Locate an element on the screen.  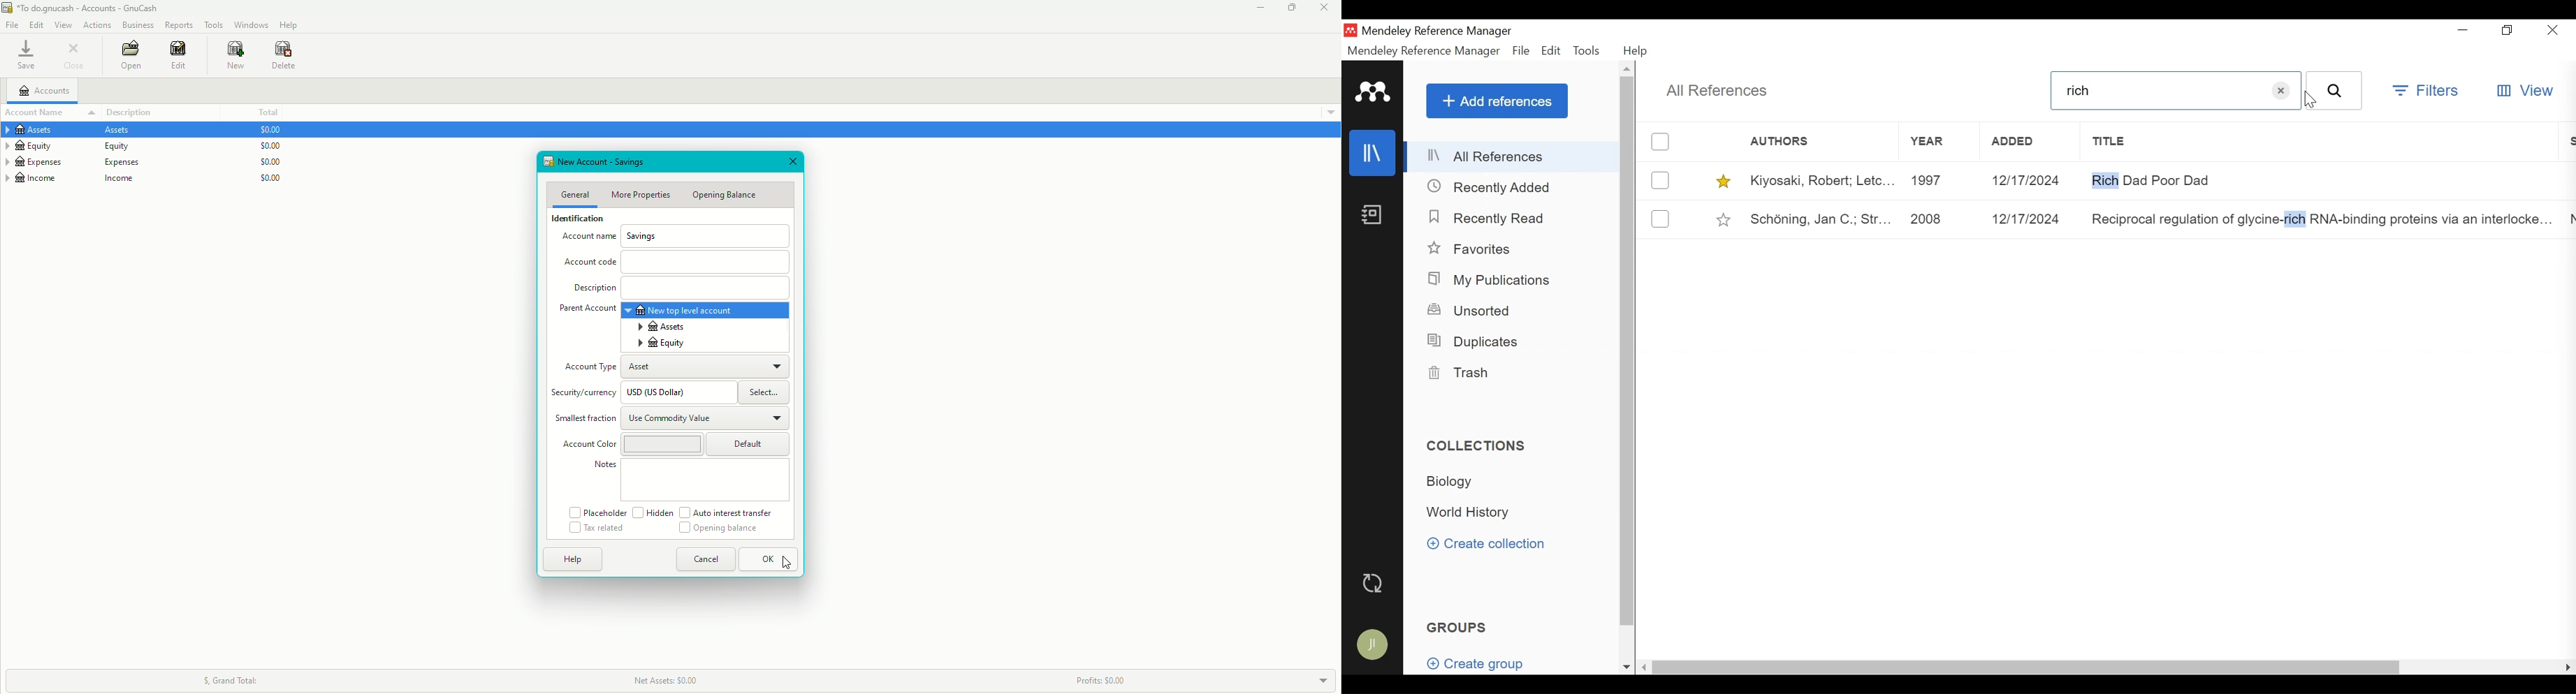
Trash is located at coordinates (1463, 373).